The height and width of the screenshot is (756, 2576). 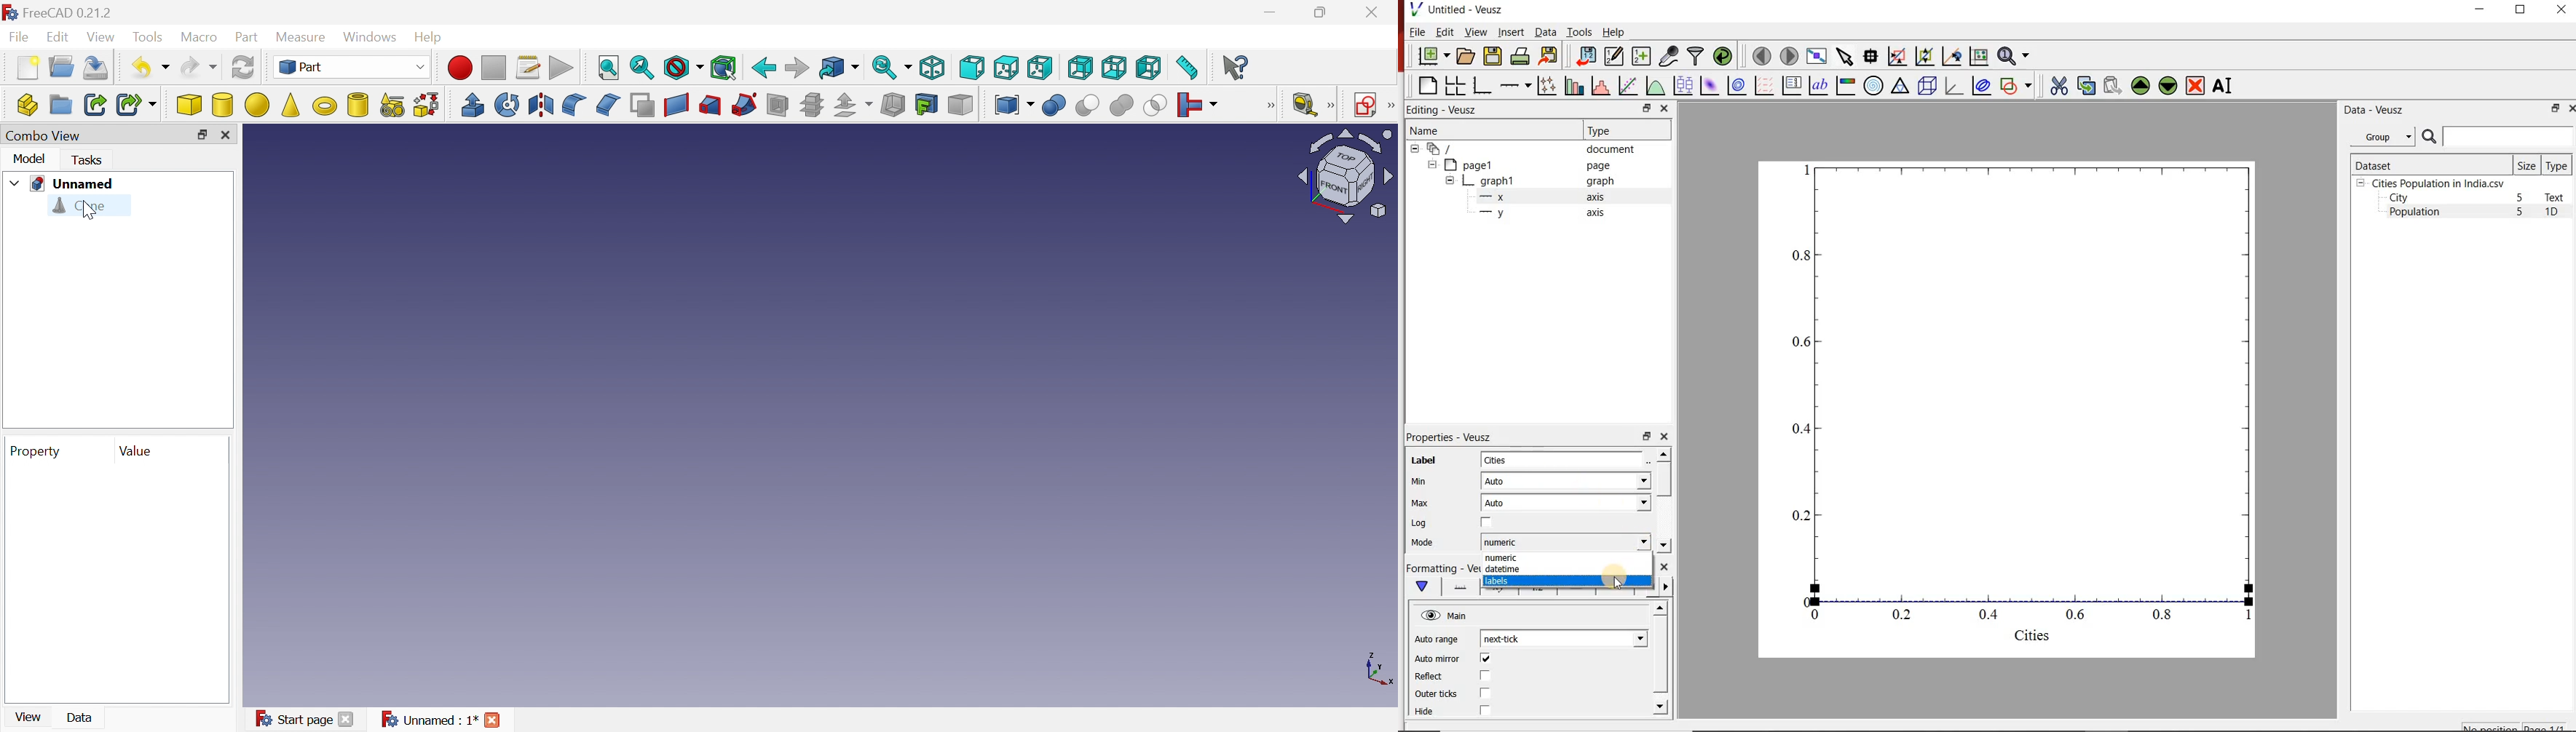 I want to click on blank page, so click(x=1426, y=86).